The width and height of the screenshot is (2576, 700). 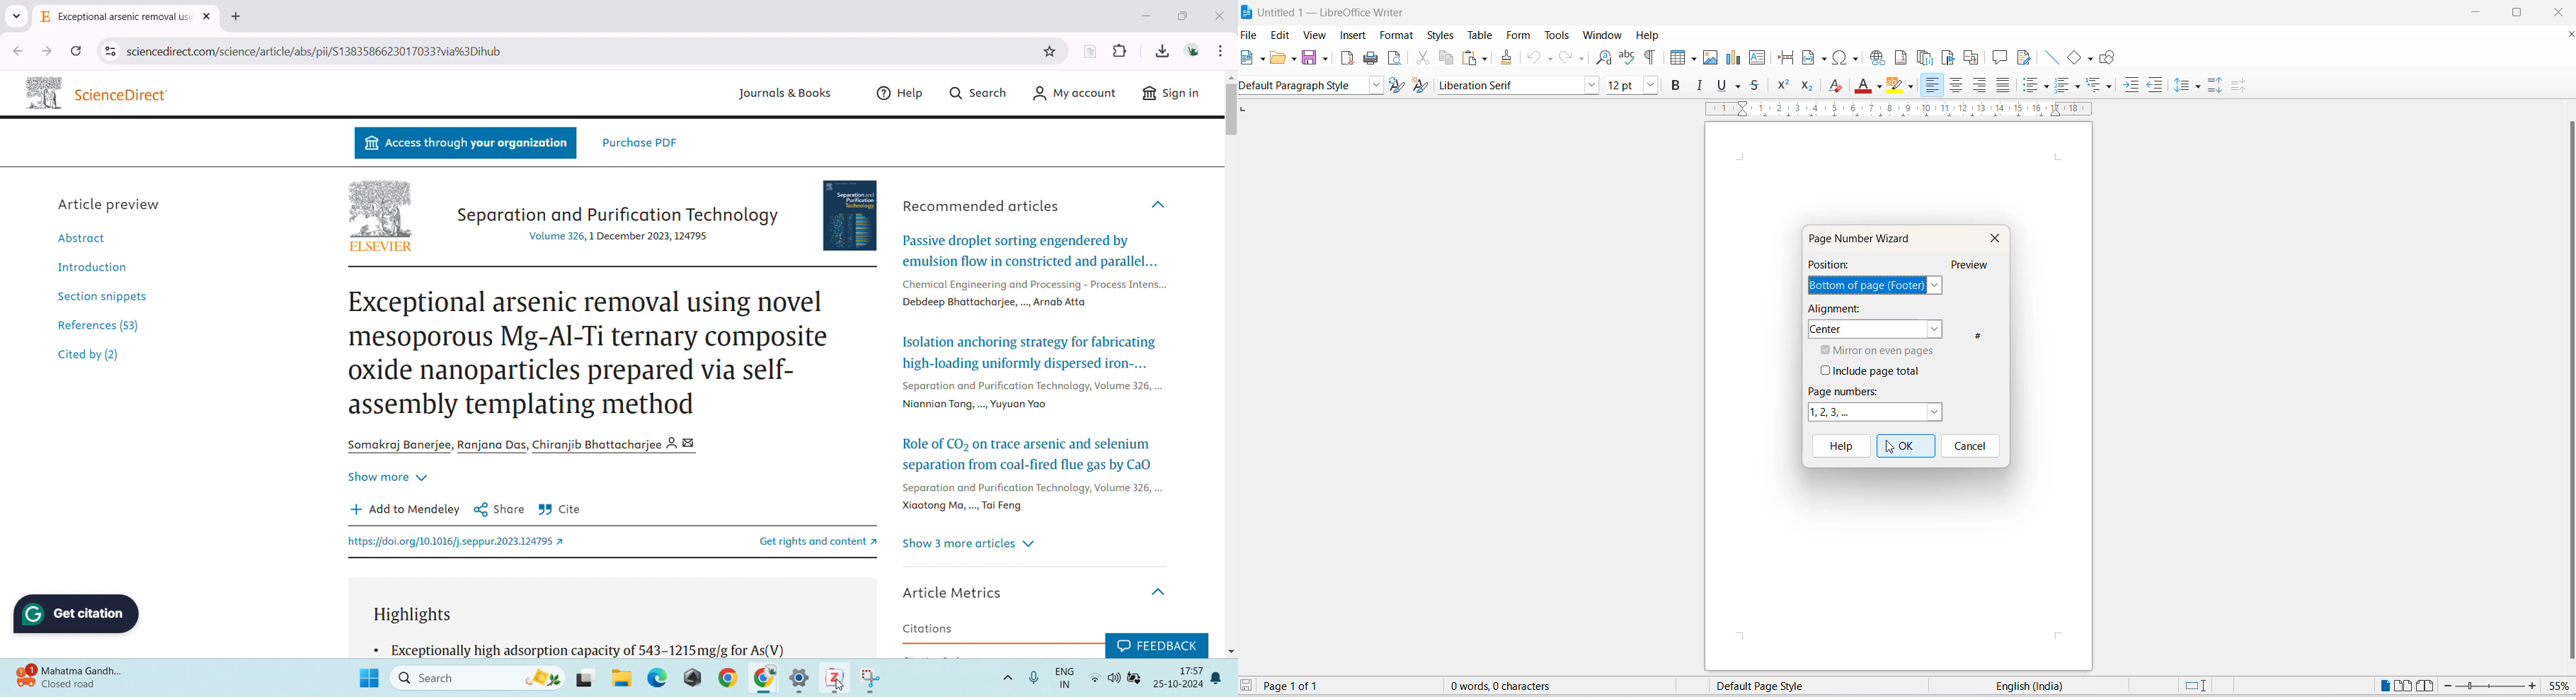 I want to click on underline , so click(x=1719, y=86).